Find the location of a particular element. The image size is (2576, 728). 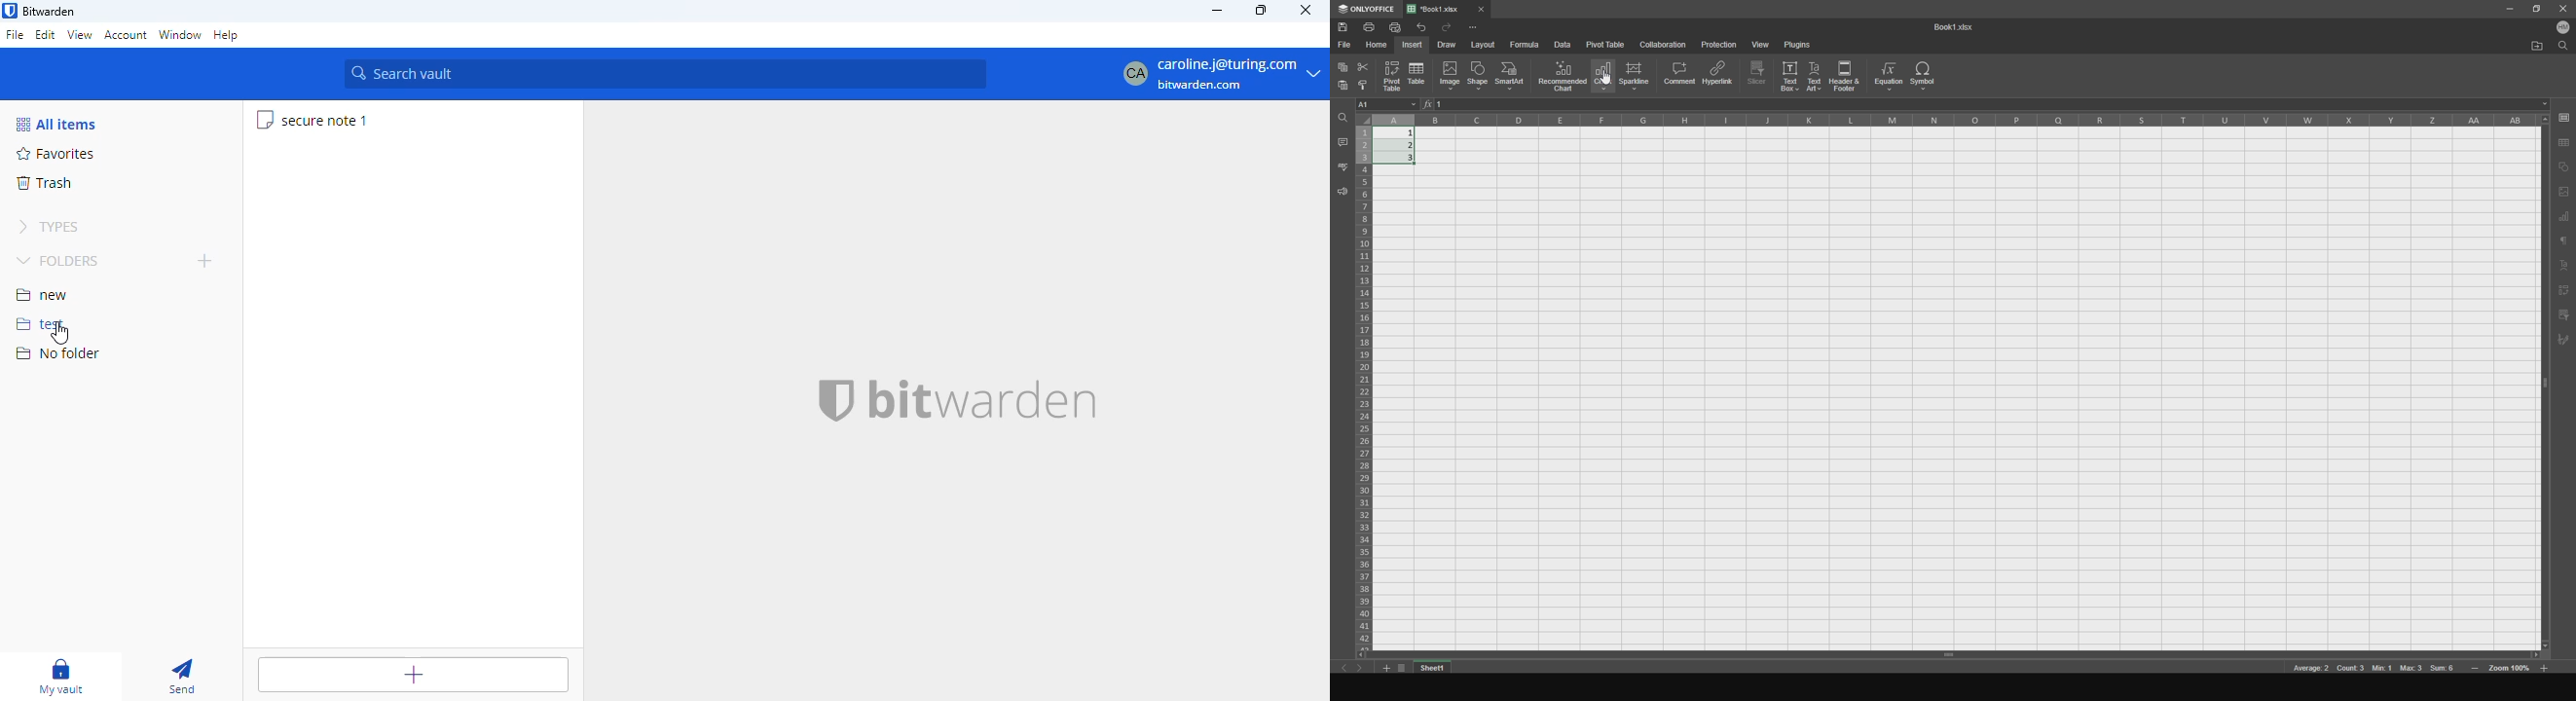

save is located at coordinates (1347, 27).